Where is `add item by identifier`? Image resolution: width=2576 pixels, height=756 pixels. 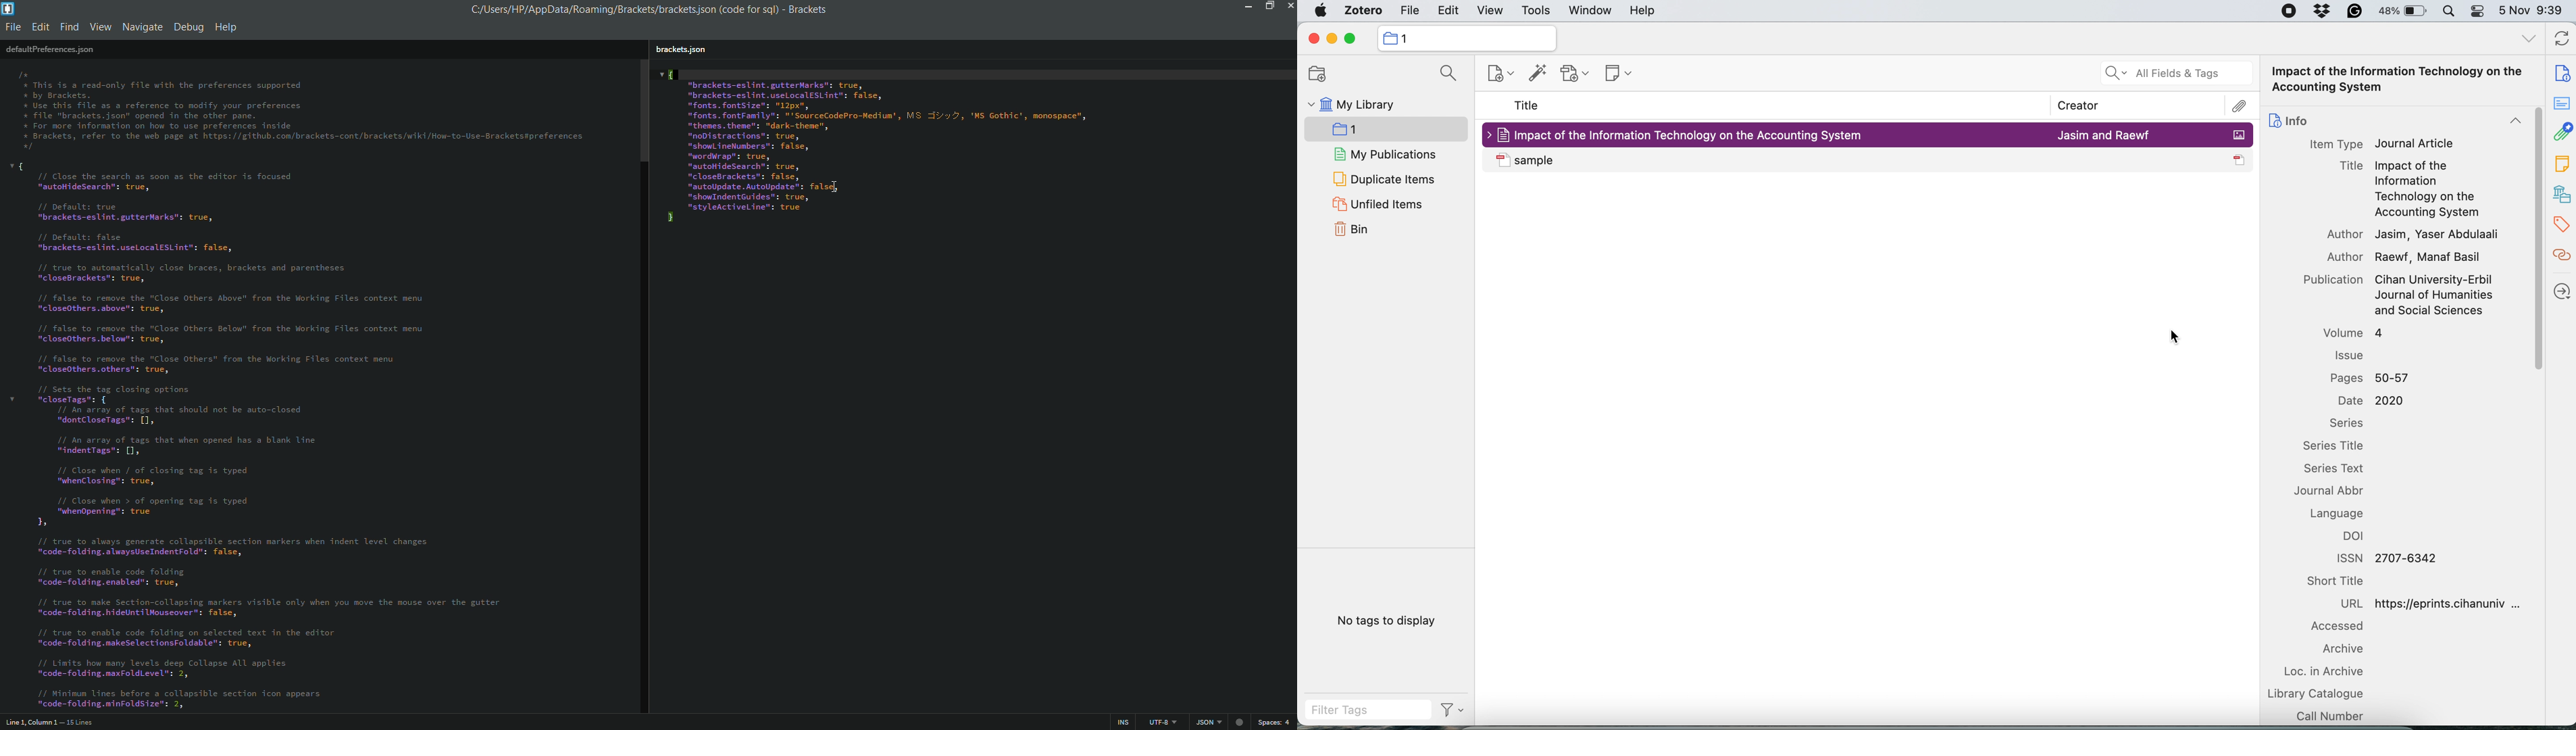 add item by identifier is located at coordinates (1540, 73).